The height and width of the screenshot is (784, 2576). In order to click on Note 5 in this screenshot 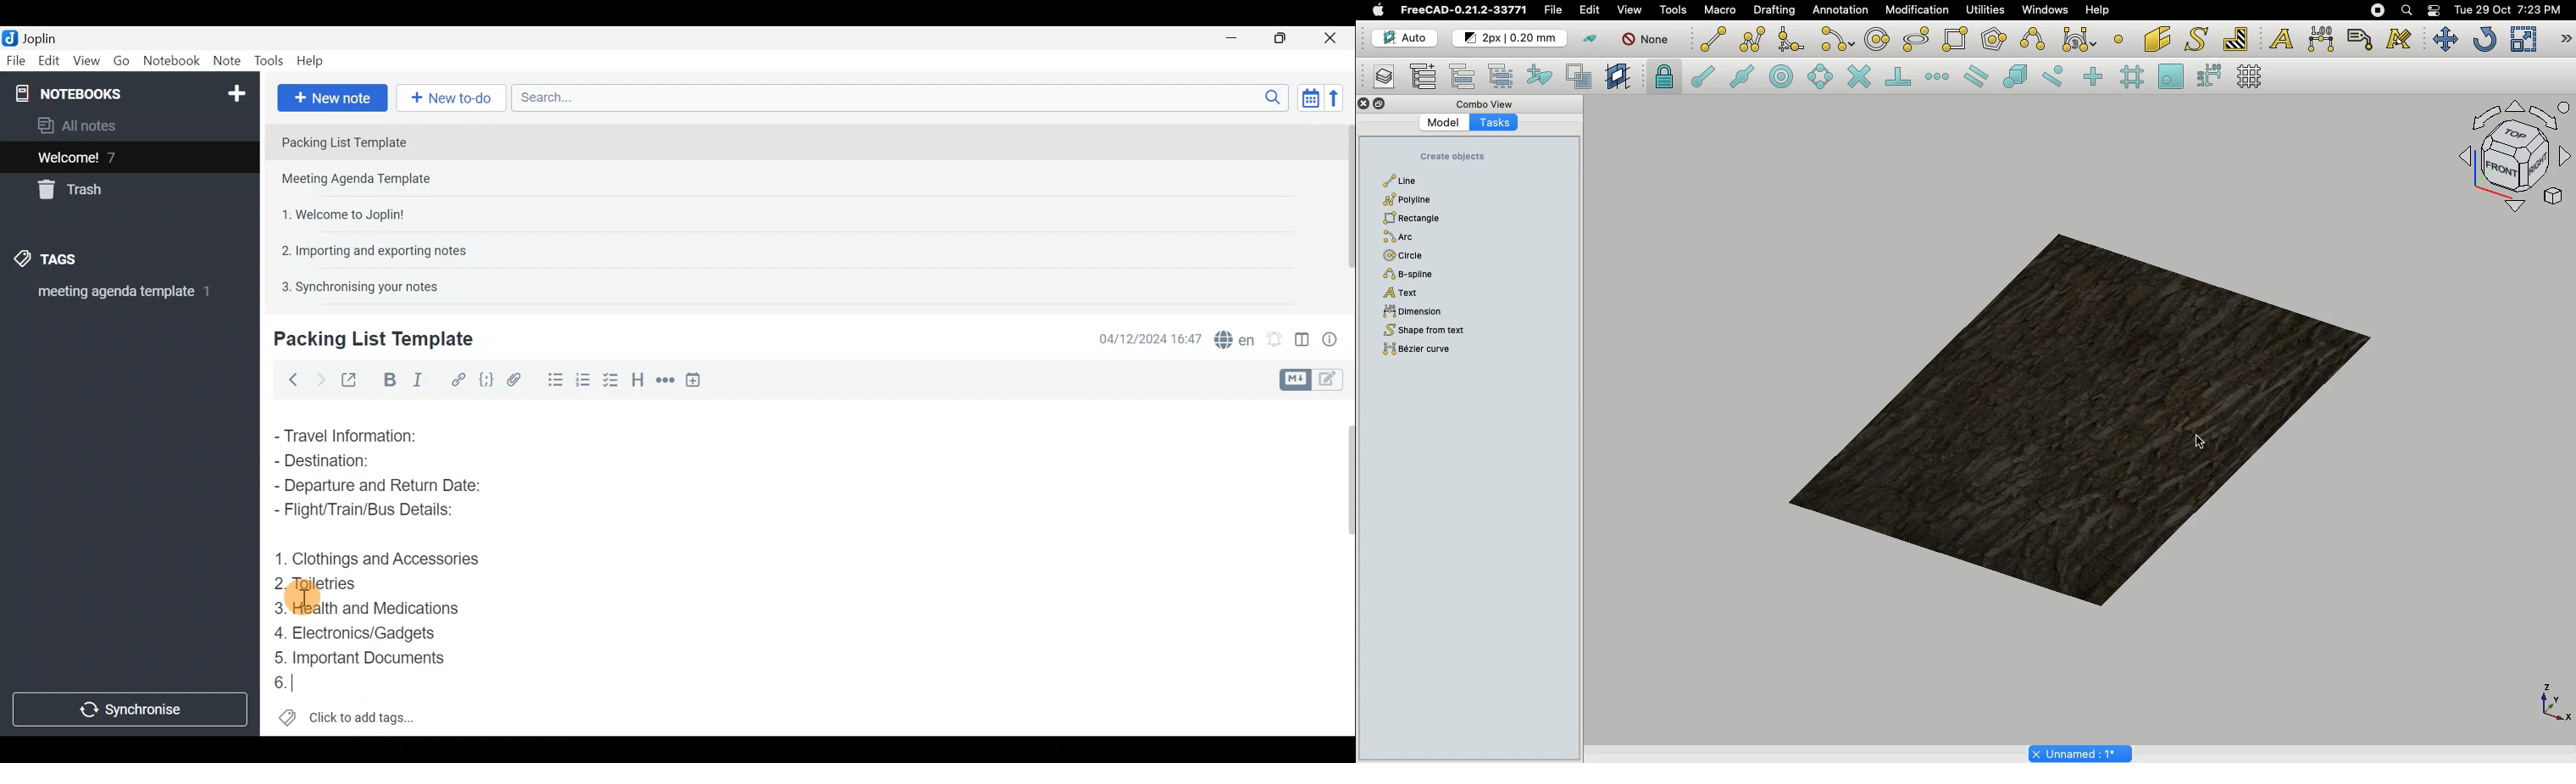, I will do `click(354, 285)`.